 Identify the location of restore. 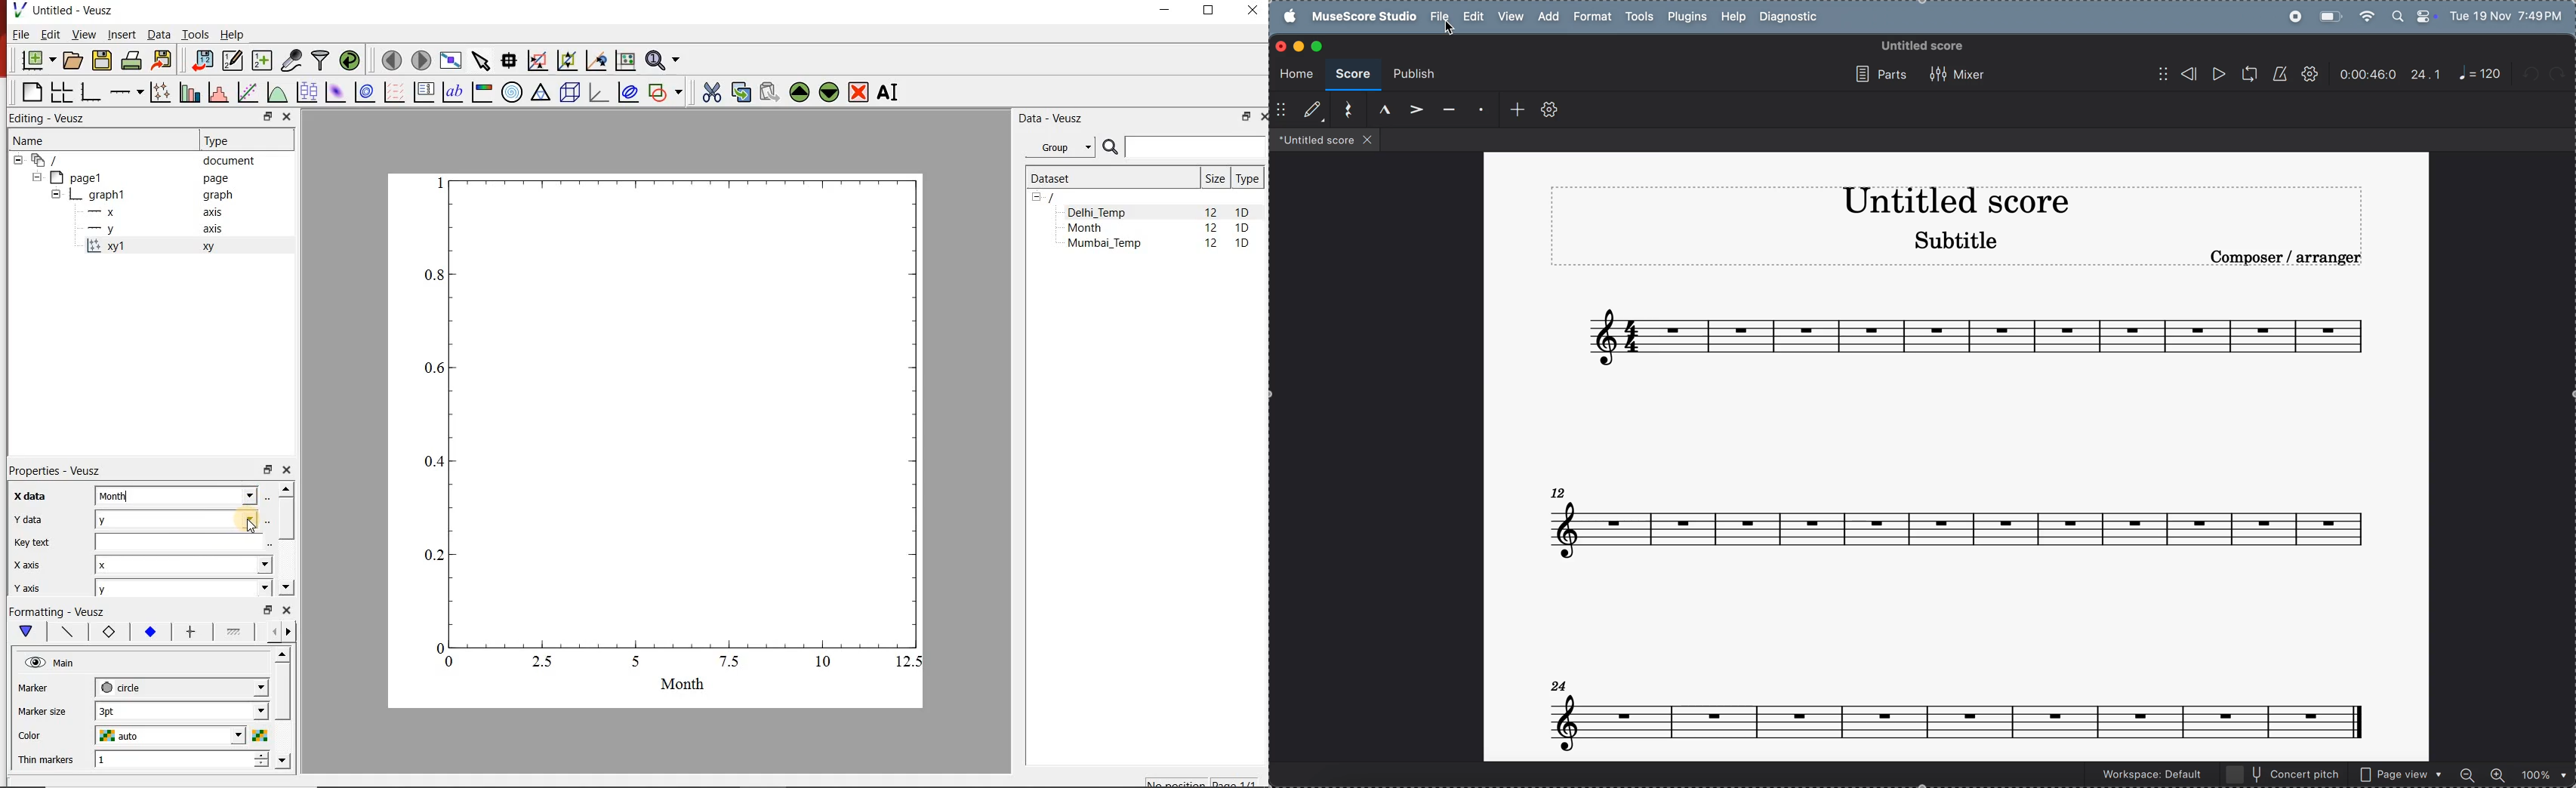
(269, 116).